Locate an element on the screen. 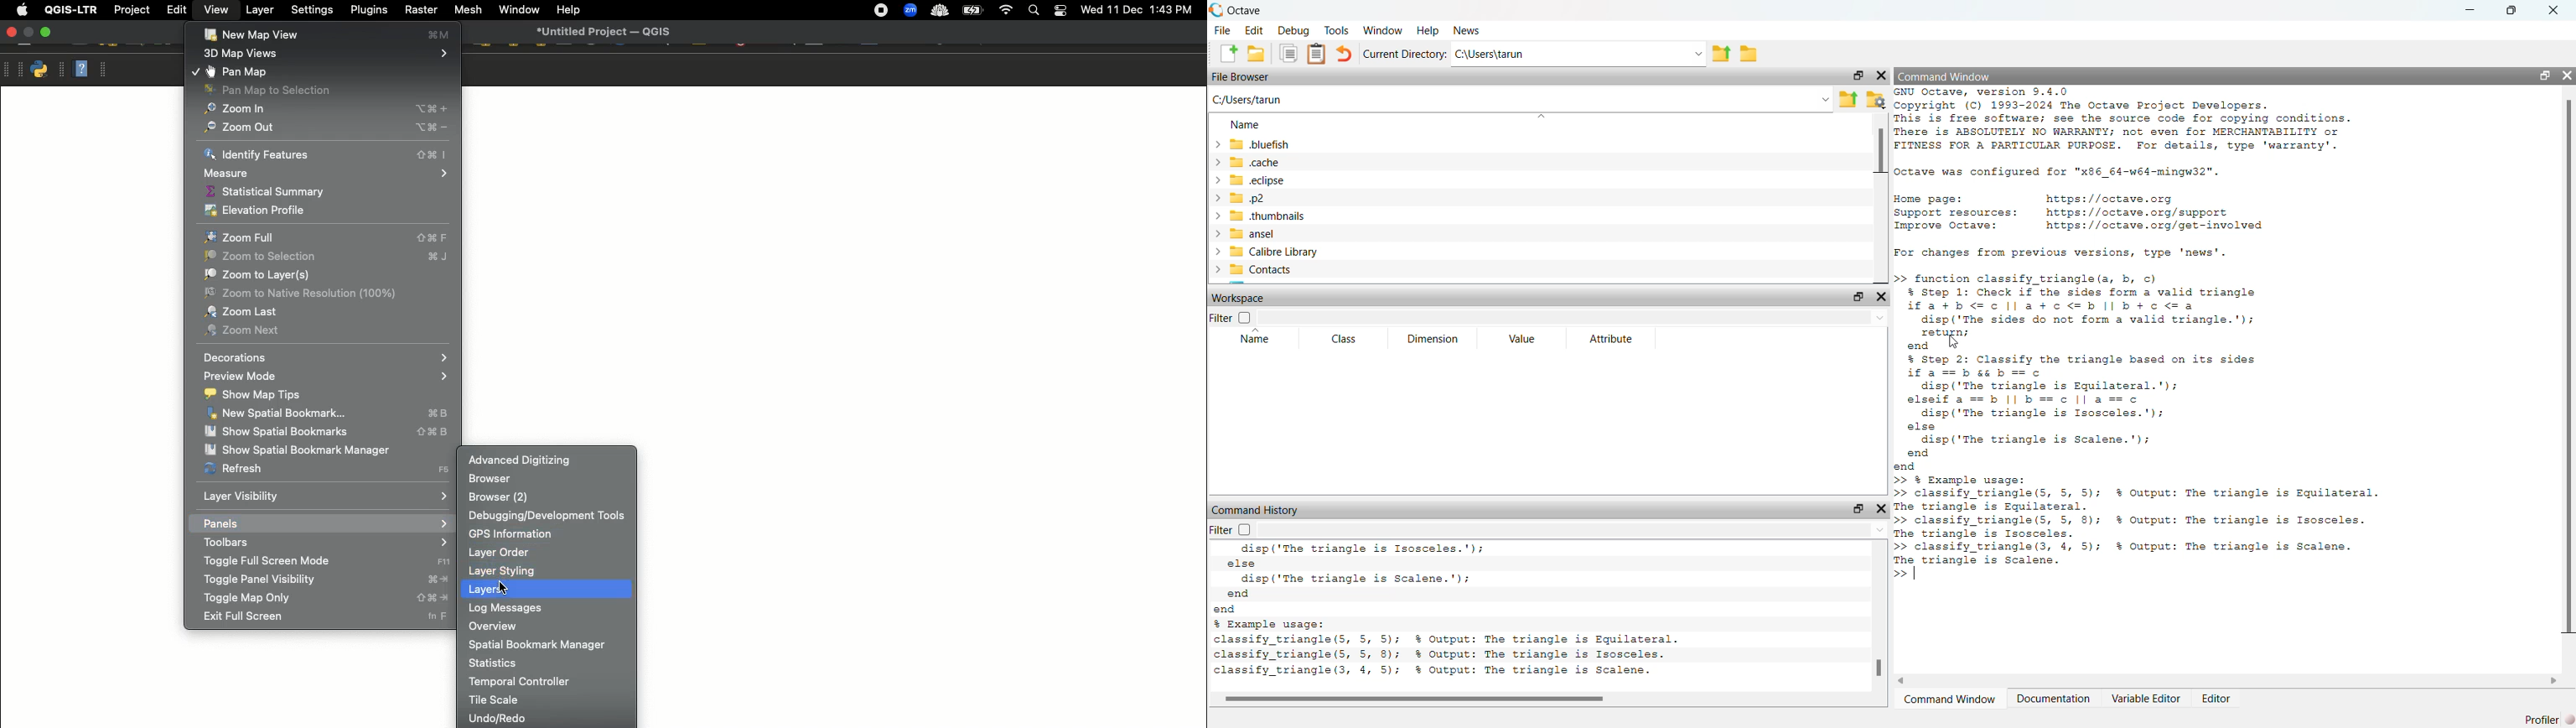  browse your files is located at coordinates (1877, 99).